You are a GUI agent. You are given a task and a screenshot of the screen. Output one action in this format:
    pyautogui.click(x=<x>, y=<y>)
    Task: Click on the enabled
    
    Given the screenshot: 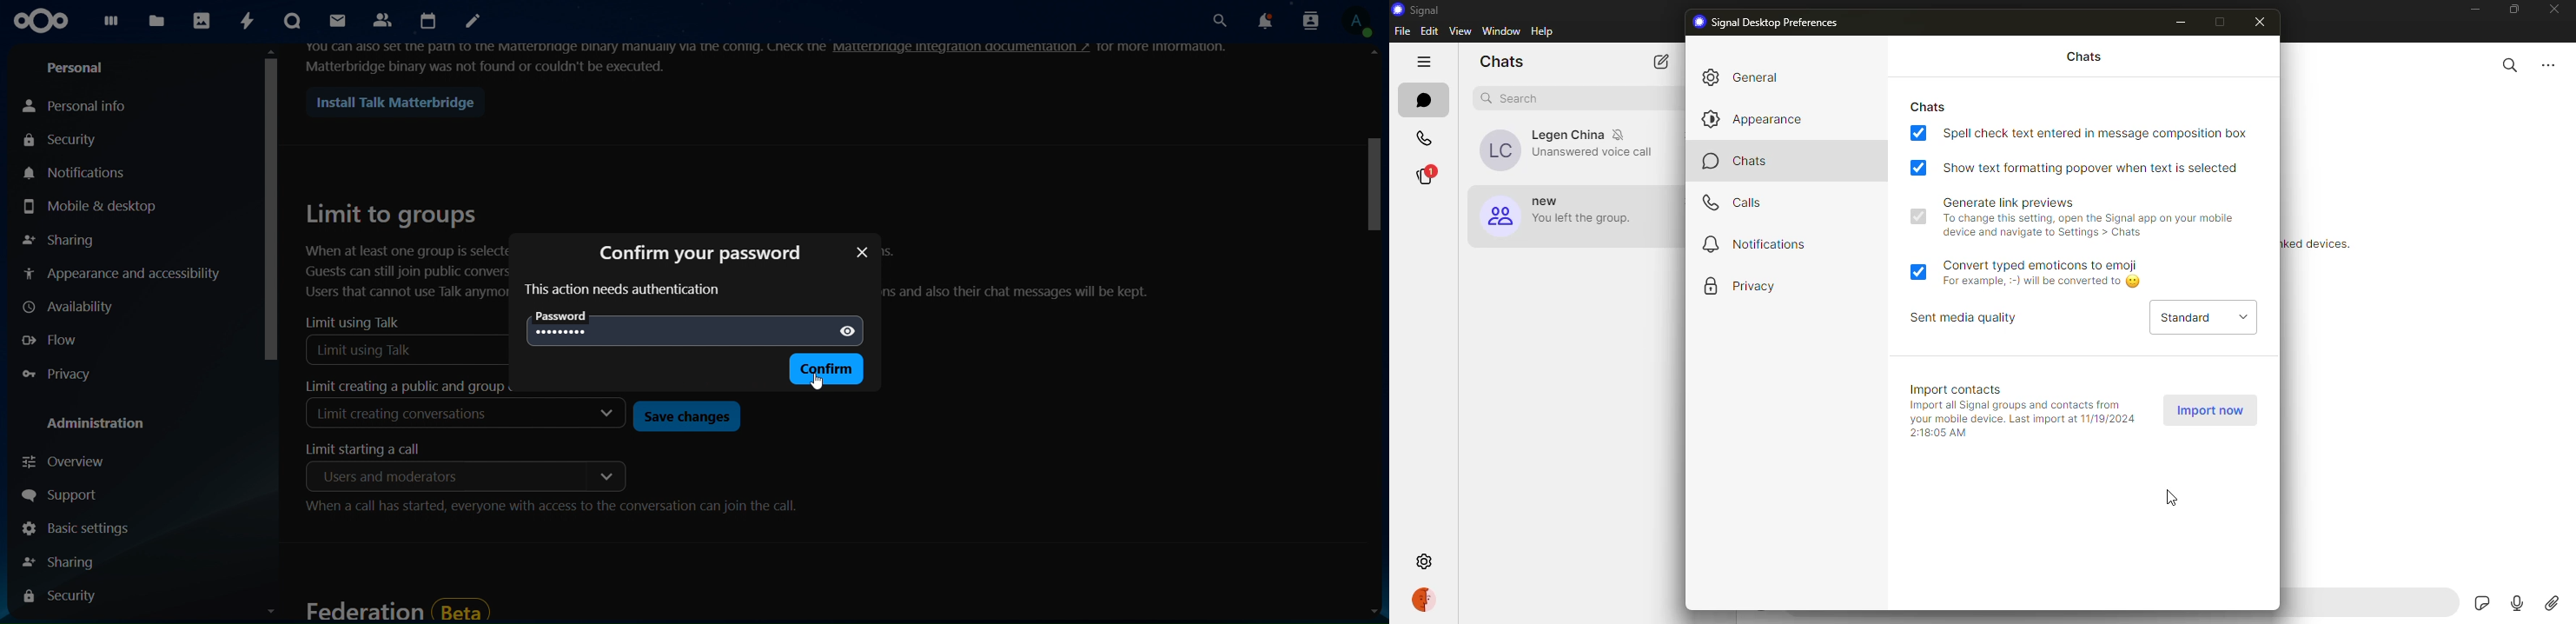 What is the action you would take?
    pyautogui.click(x=1918, y=217)
    